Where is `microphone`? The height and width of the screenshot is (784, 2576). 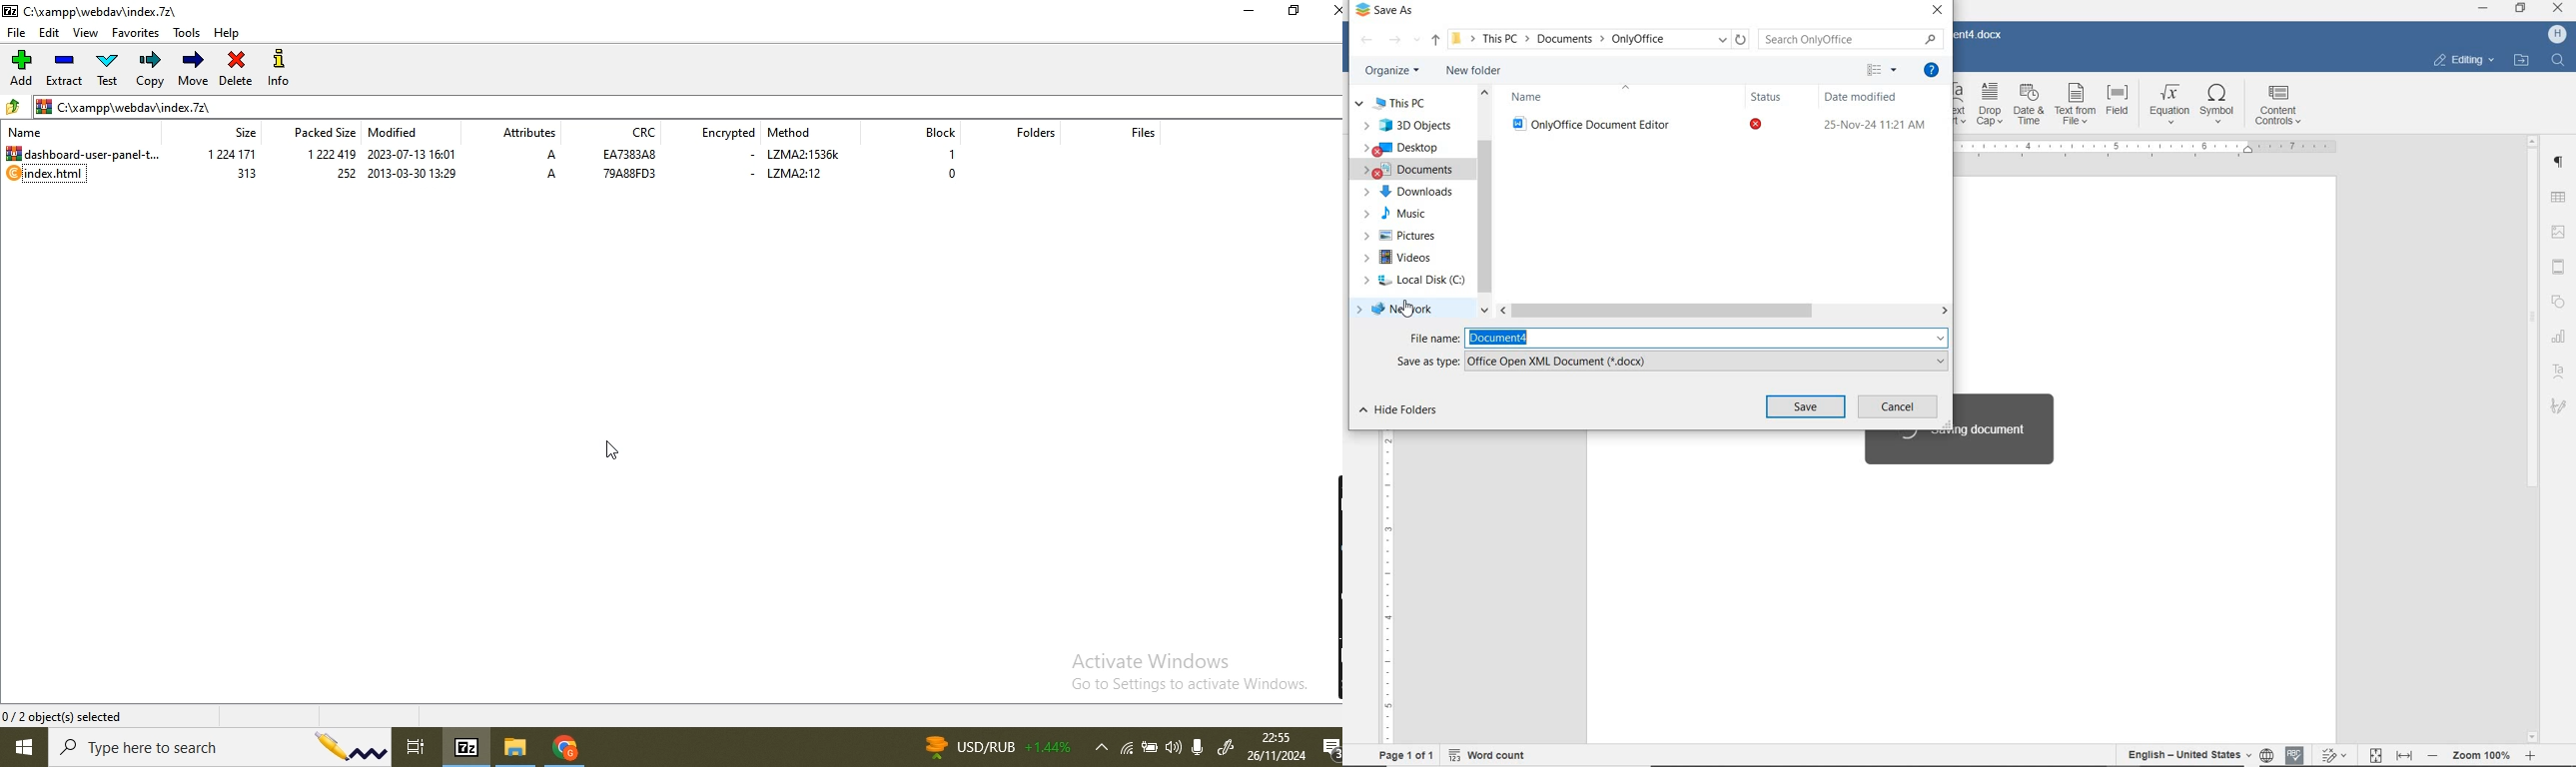
microphone is located at coordinates (1203, 745).